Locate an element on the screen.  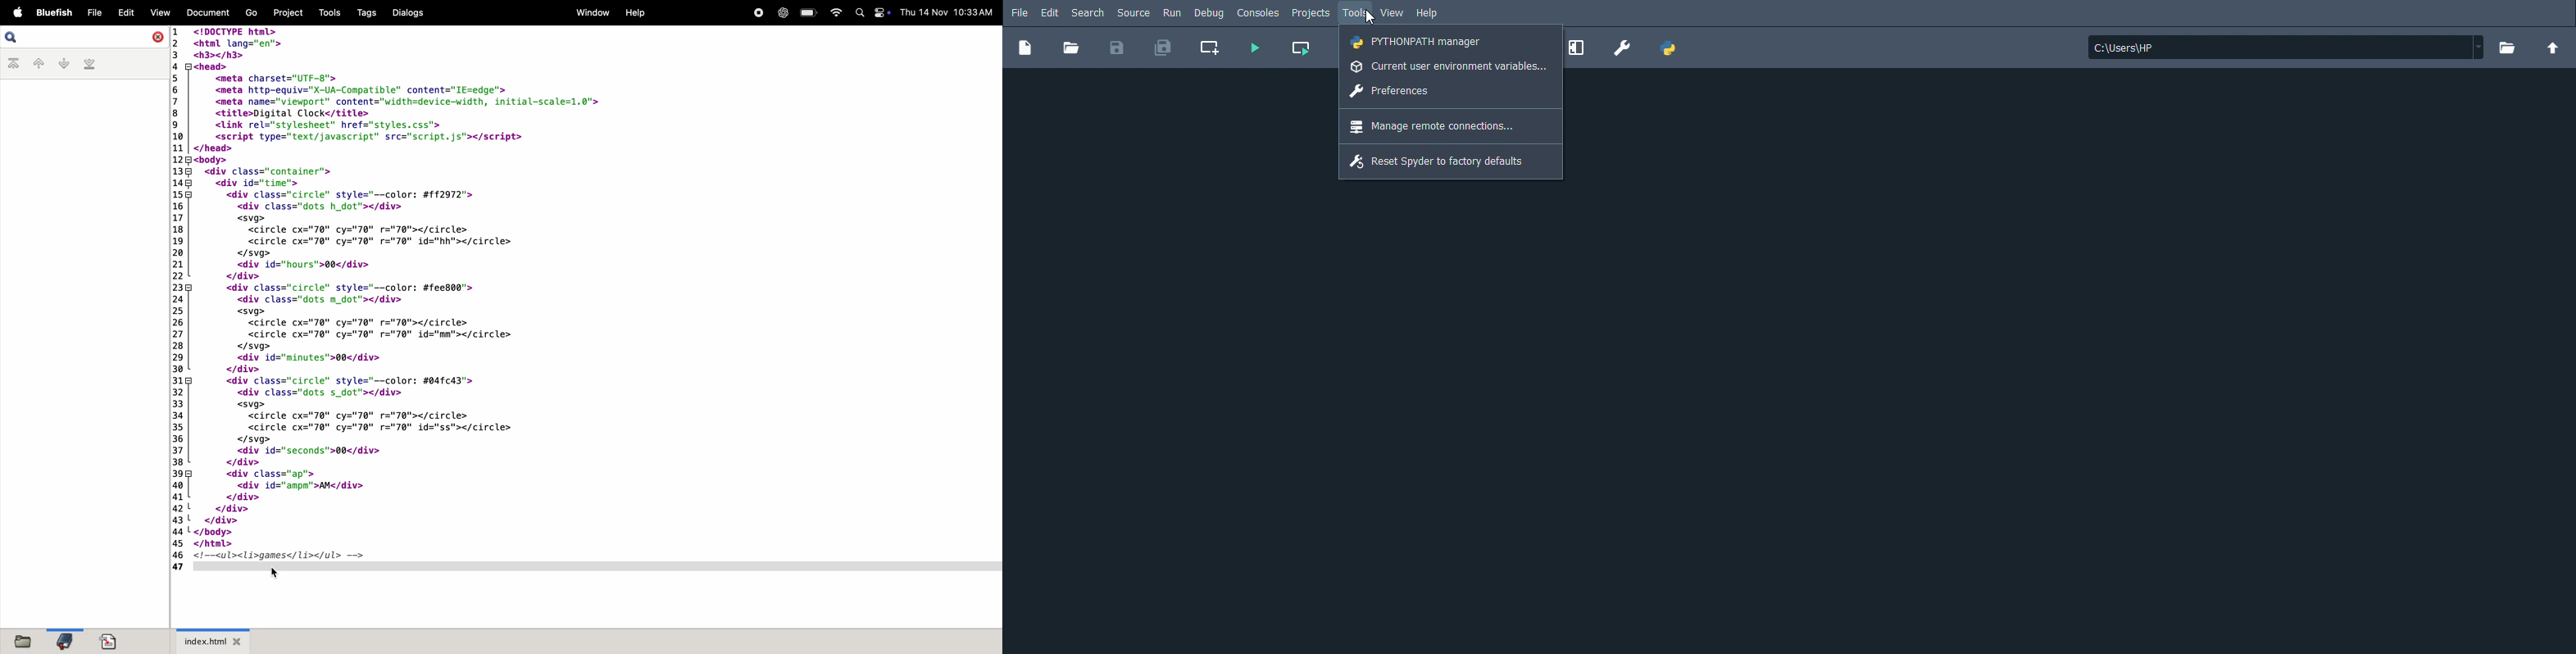
dialogs is located at coordinates (409, 14).